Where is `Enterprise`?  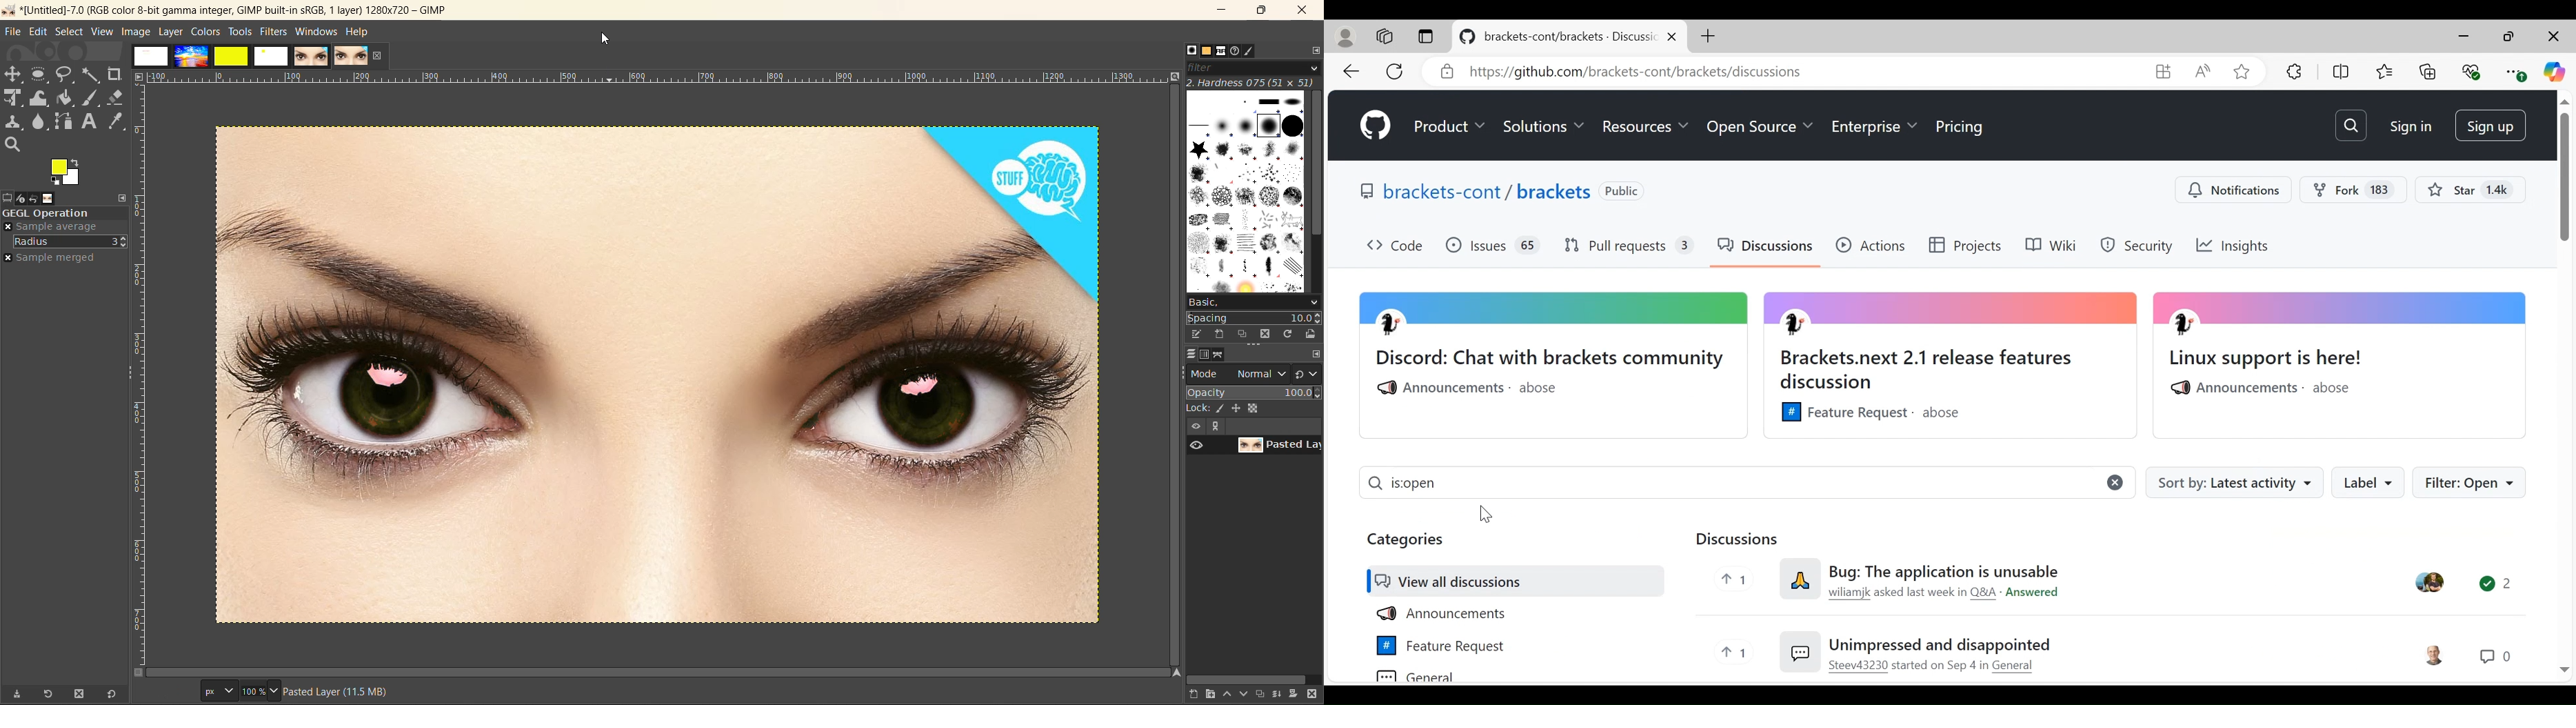 Enterprise is located at coordinates (1875, 130).